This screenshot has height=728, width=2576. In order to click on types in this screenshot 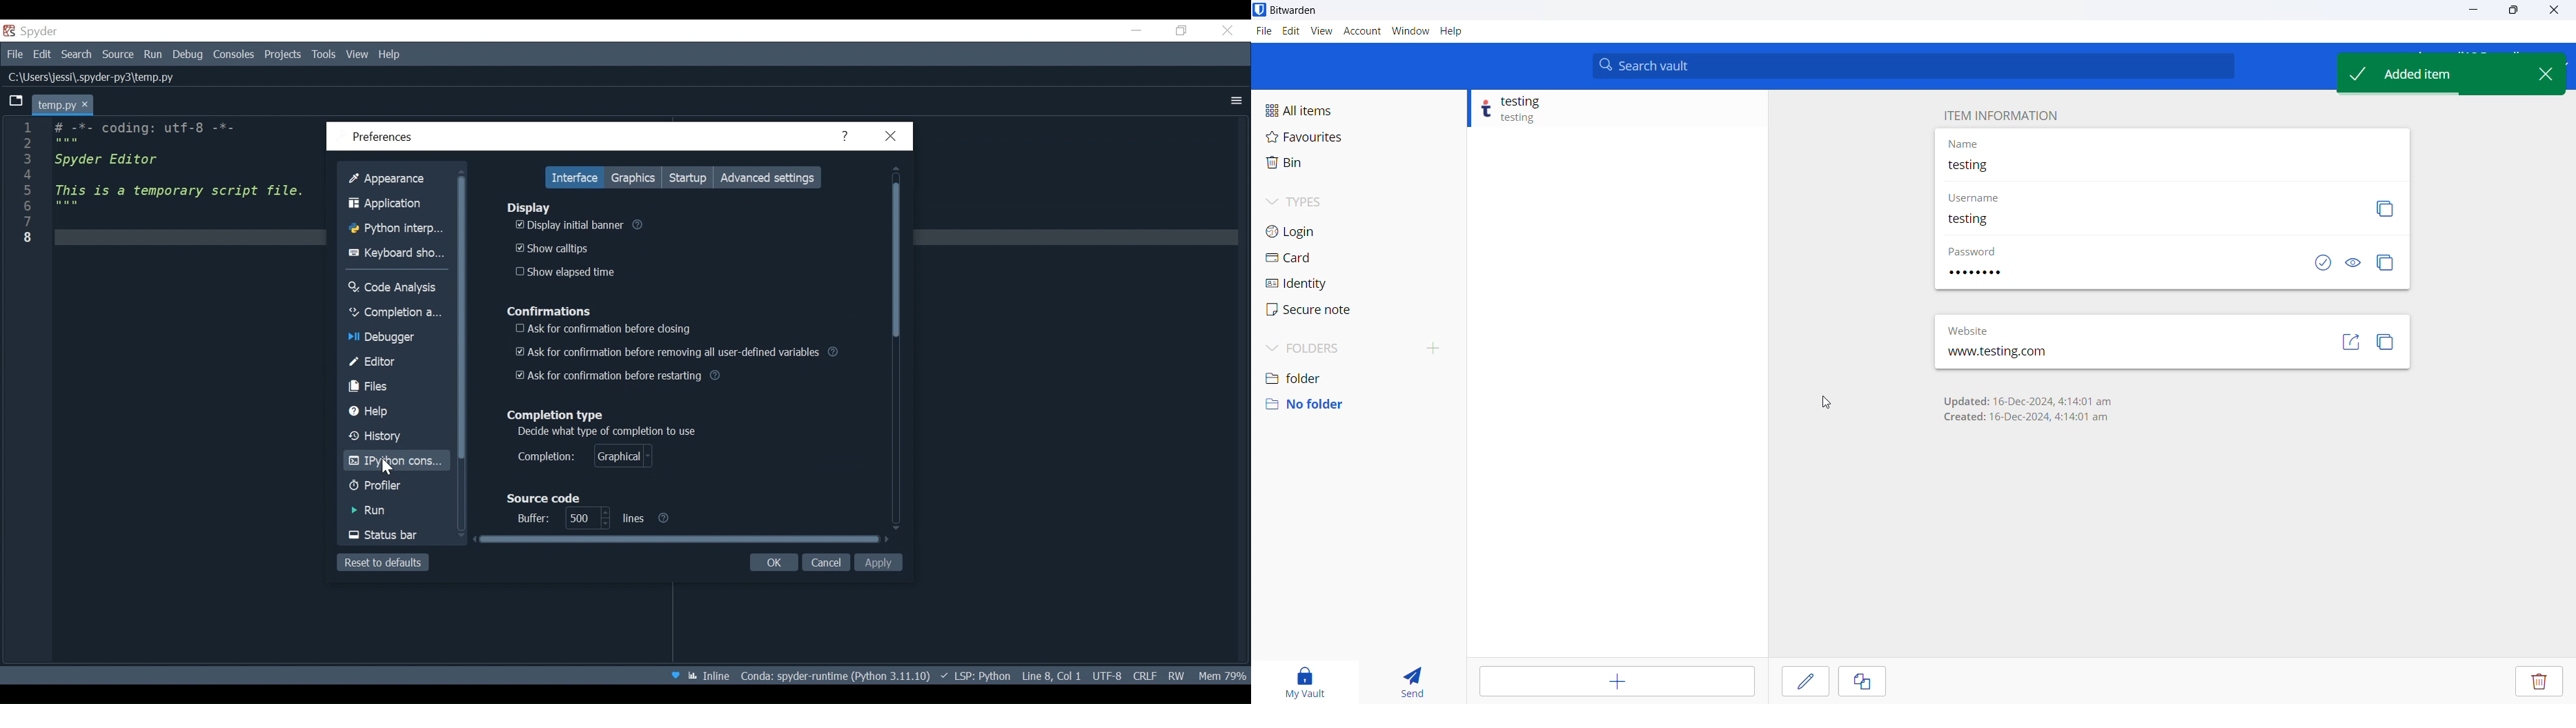, I will do `click(1328, 202)`.